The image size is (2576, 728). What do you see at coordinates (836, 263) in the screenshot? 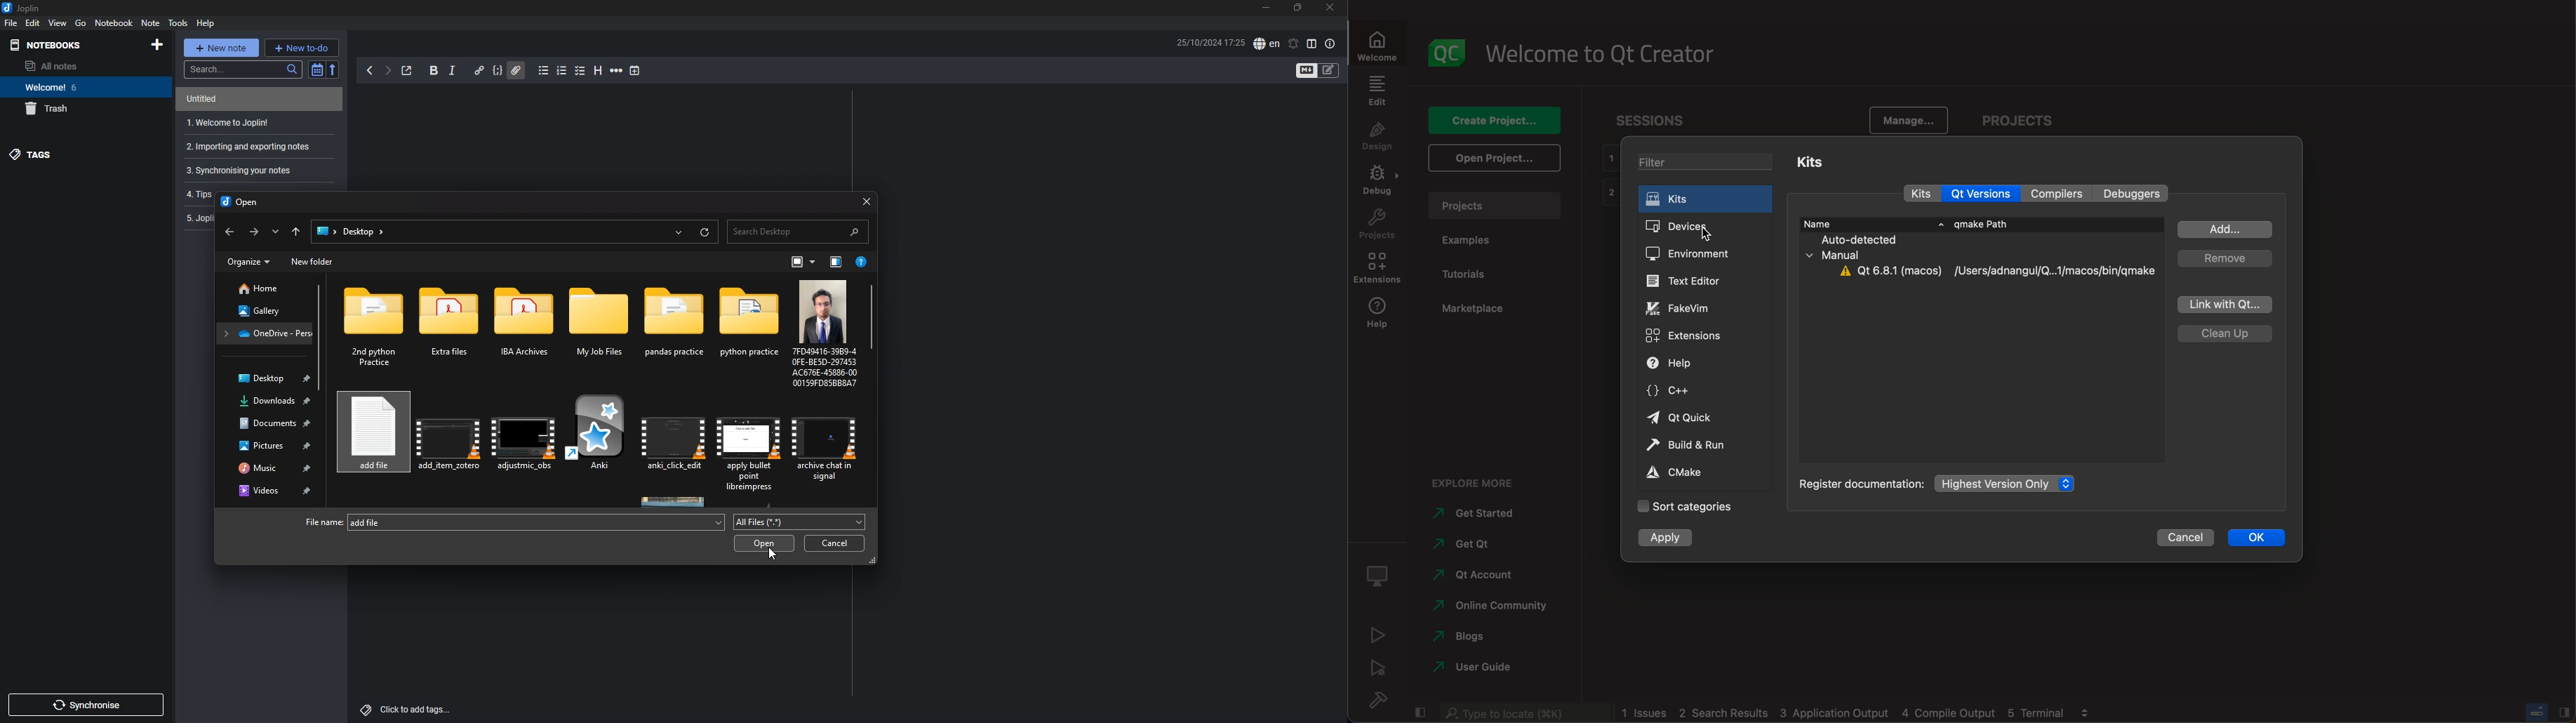
I see `show the previous pane` at bounding box center [836, 263].